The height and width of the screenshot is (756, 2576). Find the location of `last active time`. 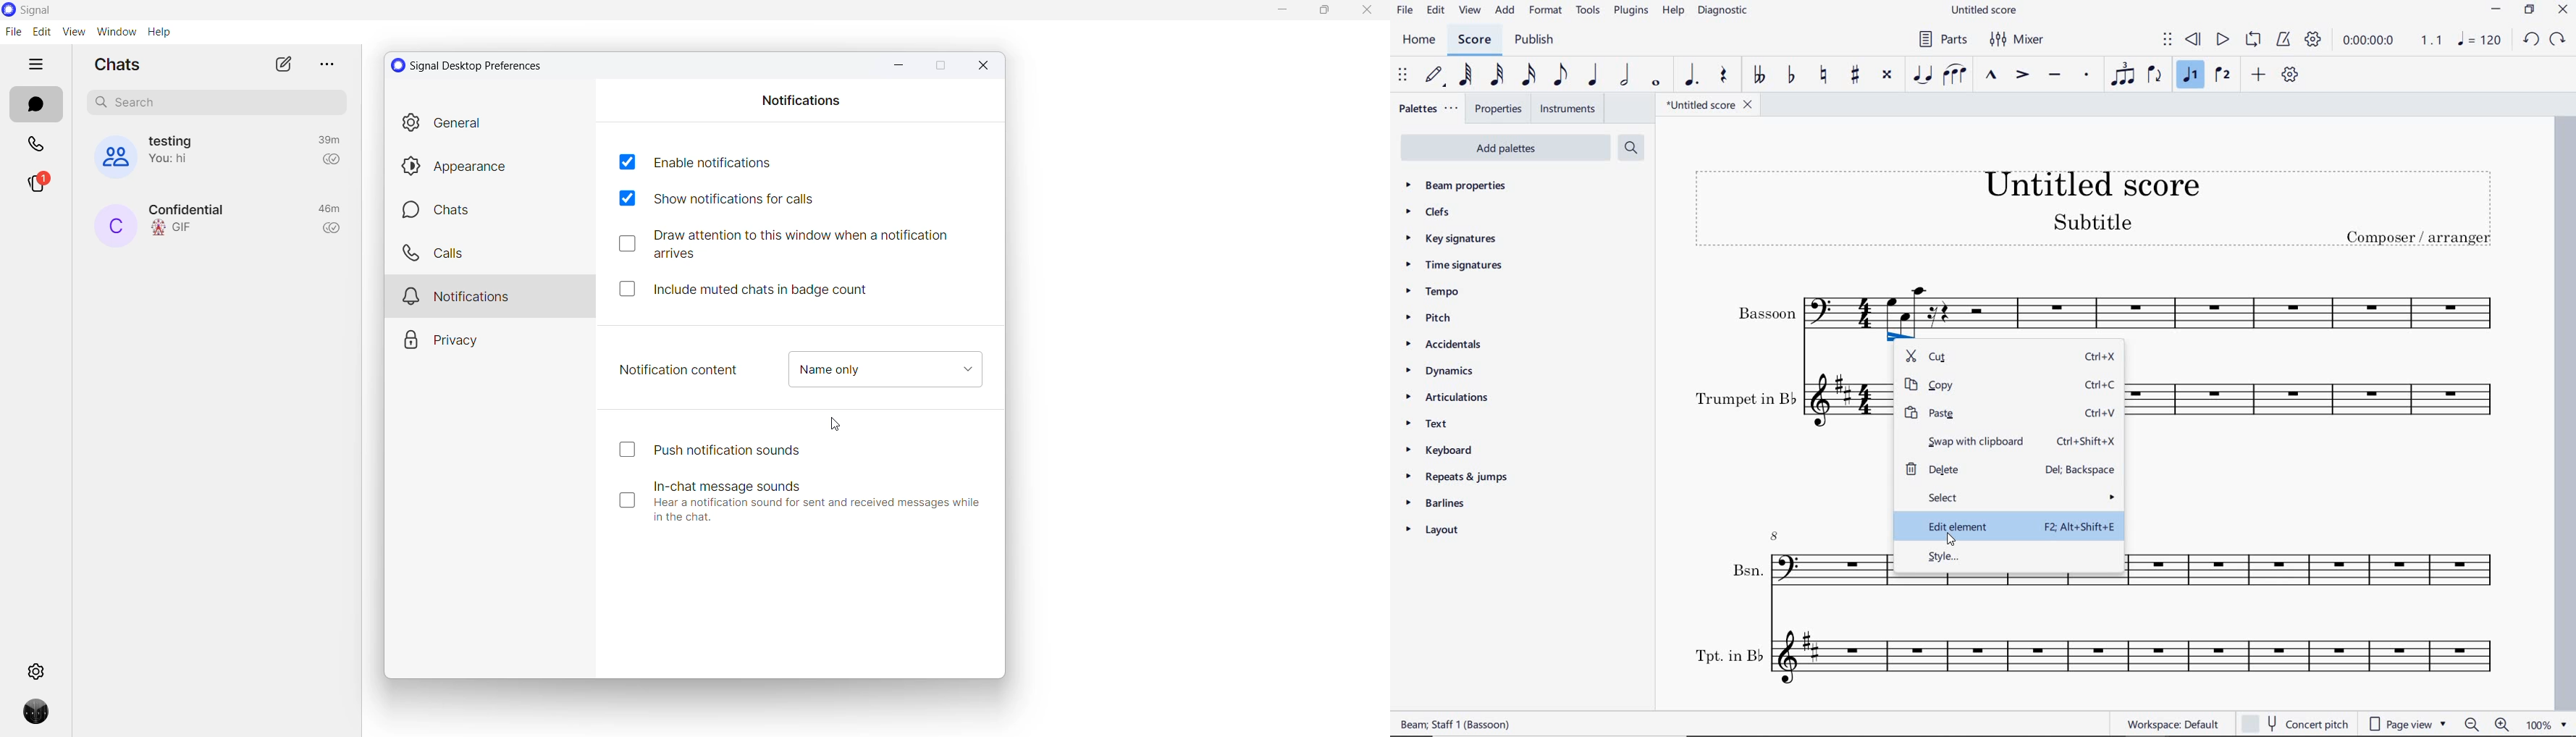

last active time is located at coordinates (329, 210).